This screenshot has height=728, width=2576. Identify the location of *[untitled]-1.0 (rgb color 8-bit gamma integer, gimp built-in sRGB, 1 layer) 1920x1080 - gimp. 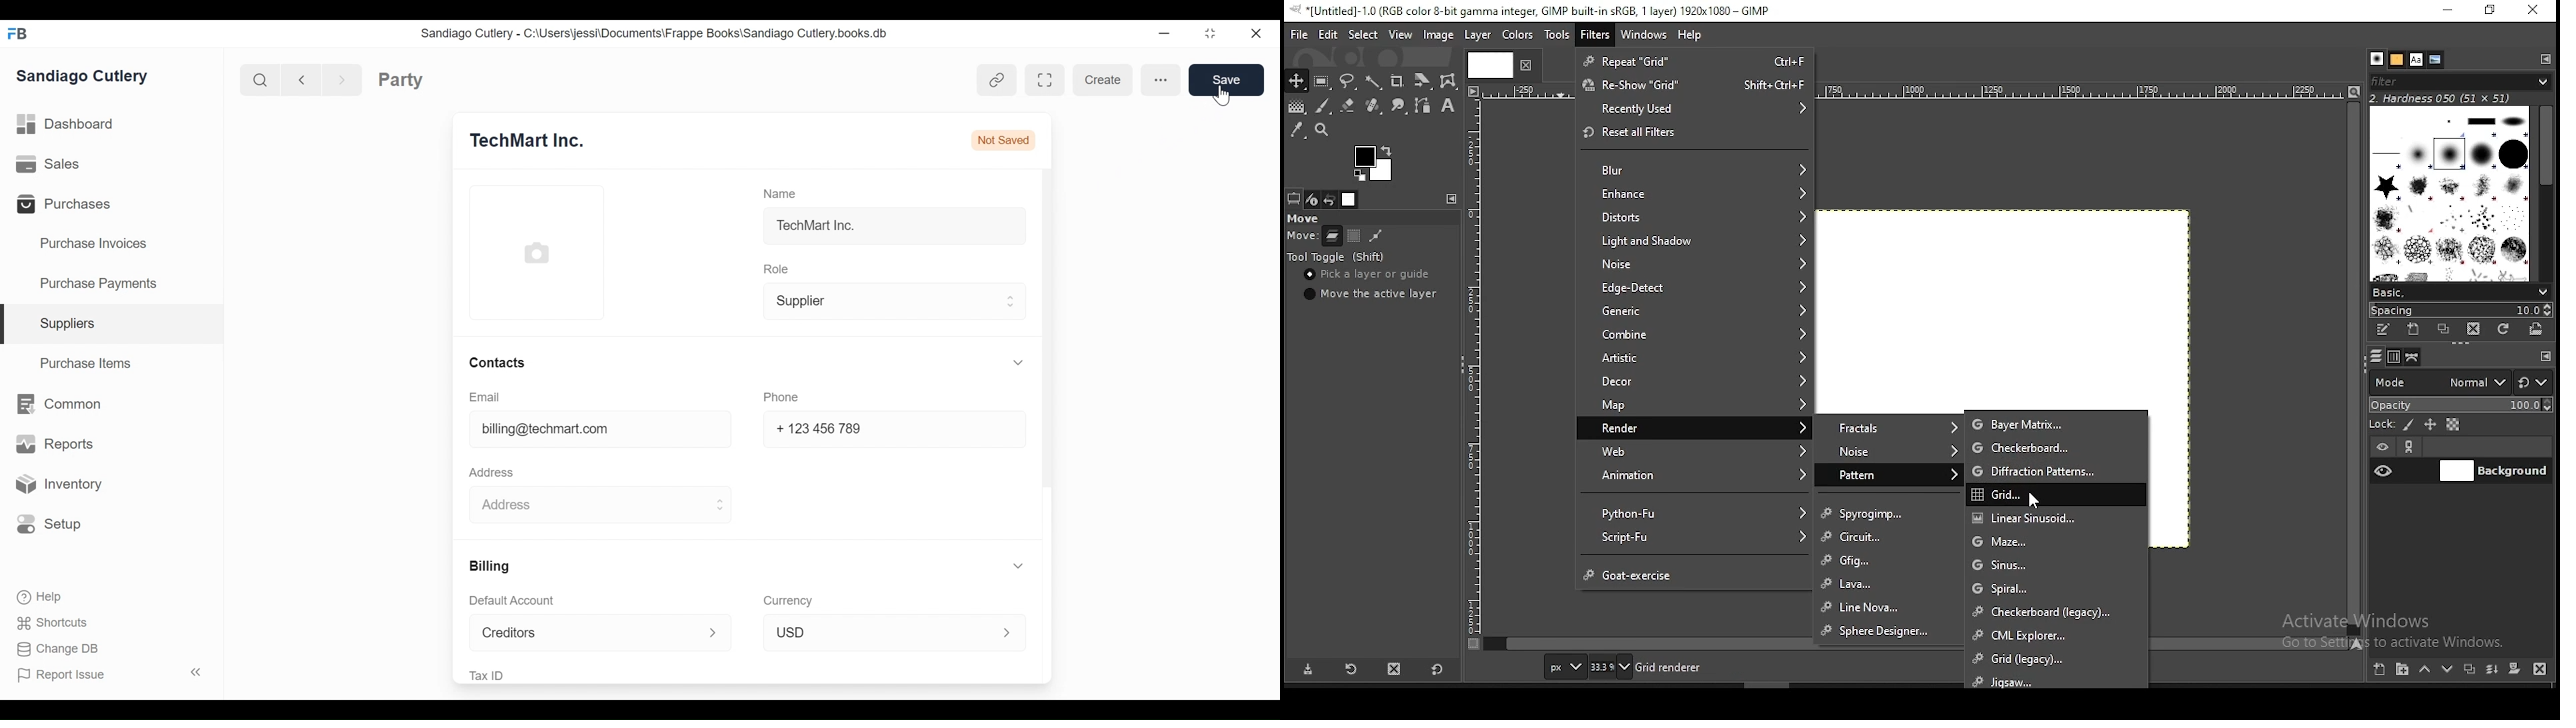
(1535, 11).